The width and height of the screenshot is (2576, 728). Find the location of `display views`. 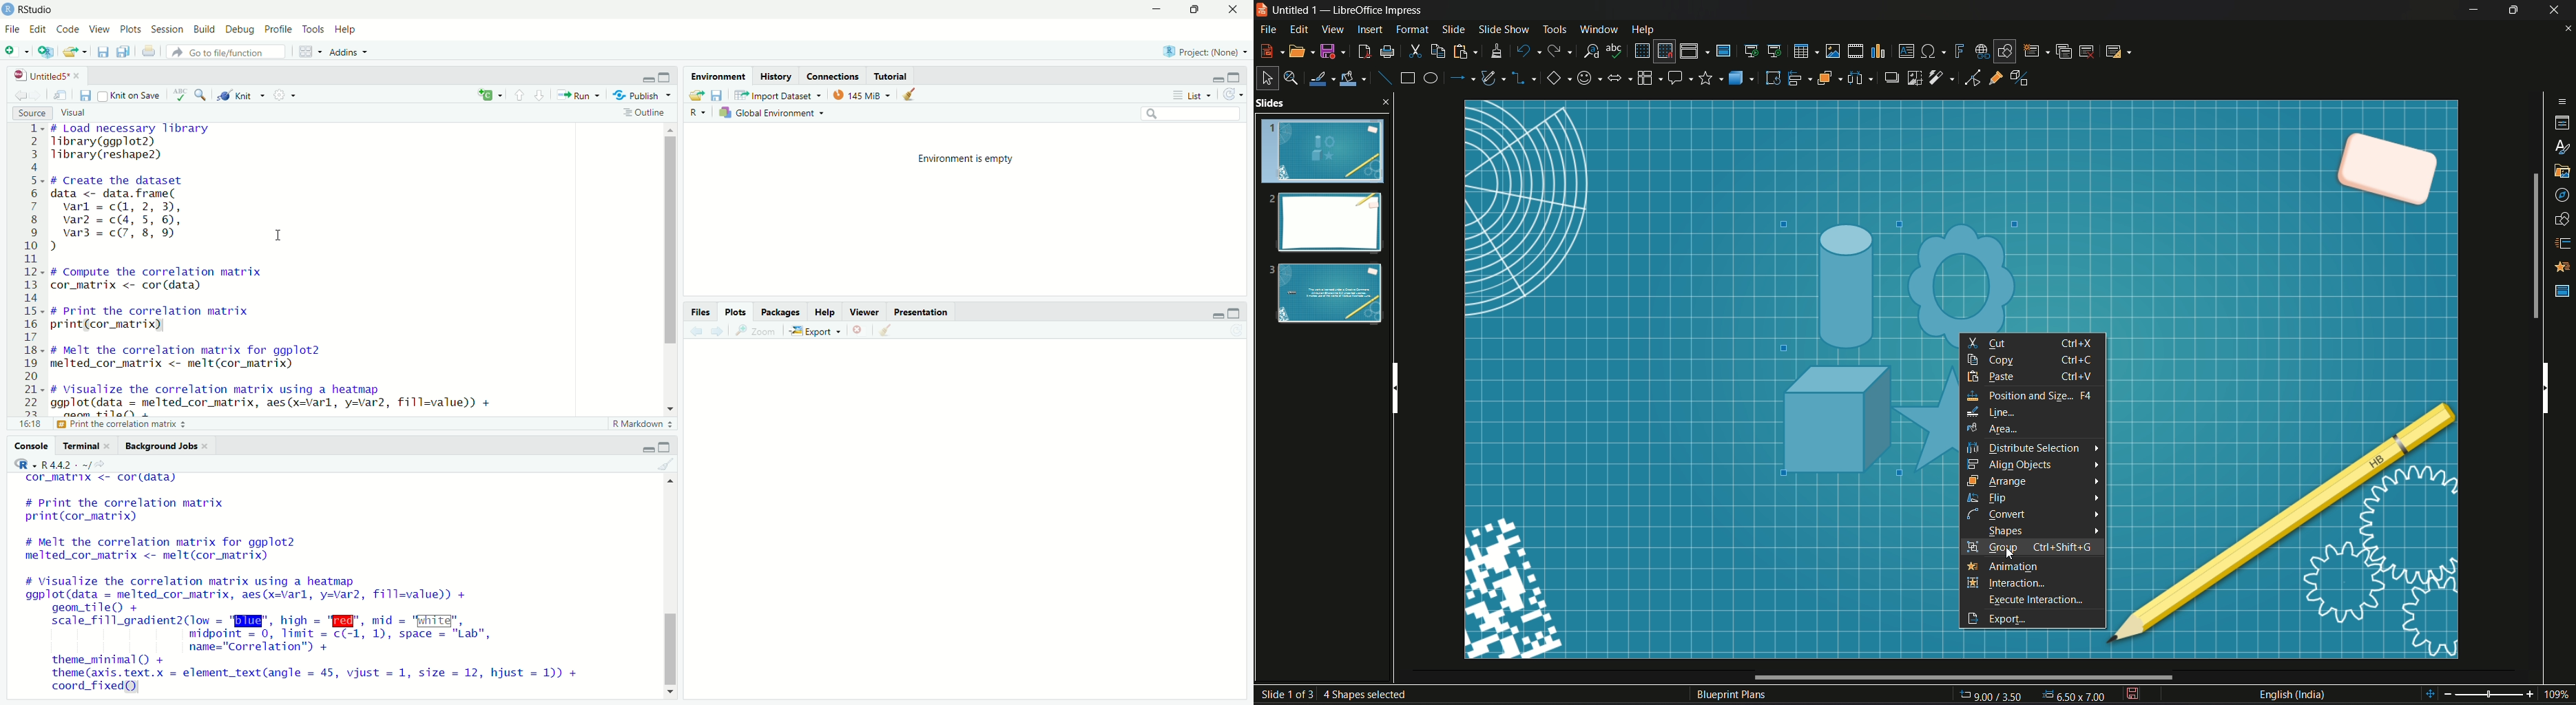

display views is located at coordinates (1694, 51).